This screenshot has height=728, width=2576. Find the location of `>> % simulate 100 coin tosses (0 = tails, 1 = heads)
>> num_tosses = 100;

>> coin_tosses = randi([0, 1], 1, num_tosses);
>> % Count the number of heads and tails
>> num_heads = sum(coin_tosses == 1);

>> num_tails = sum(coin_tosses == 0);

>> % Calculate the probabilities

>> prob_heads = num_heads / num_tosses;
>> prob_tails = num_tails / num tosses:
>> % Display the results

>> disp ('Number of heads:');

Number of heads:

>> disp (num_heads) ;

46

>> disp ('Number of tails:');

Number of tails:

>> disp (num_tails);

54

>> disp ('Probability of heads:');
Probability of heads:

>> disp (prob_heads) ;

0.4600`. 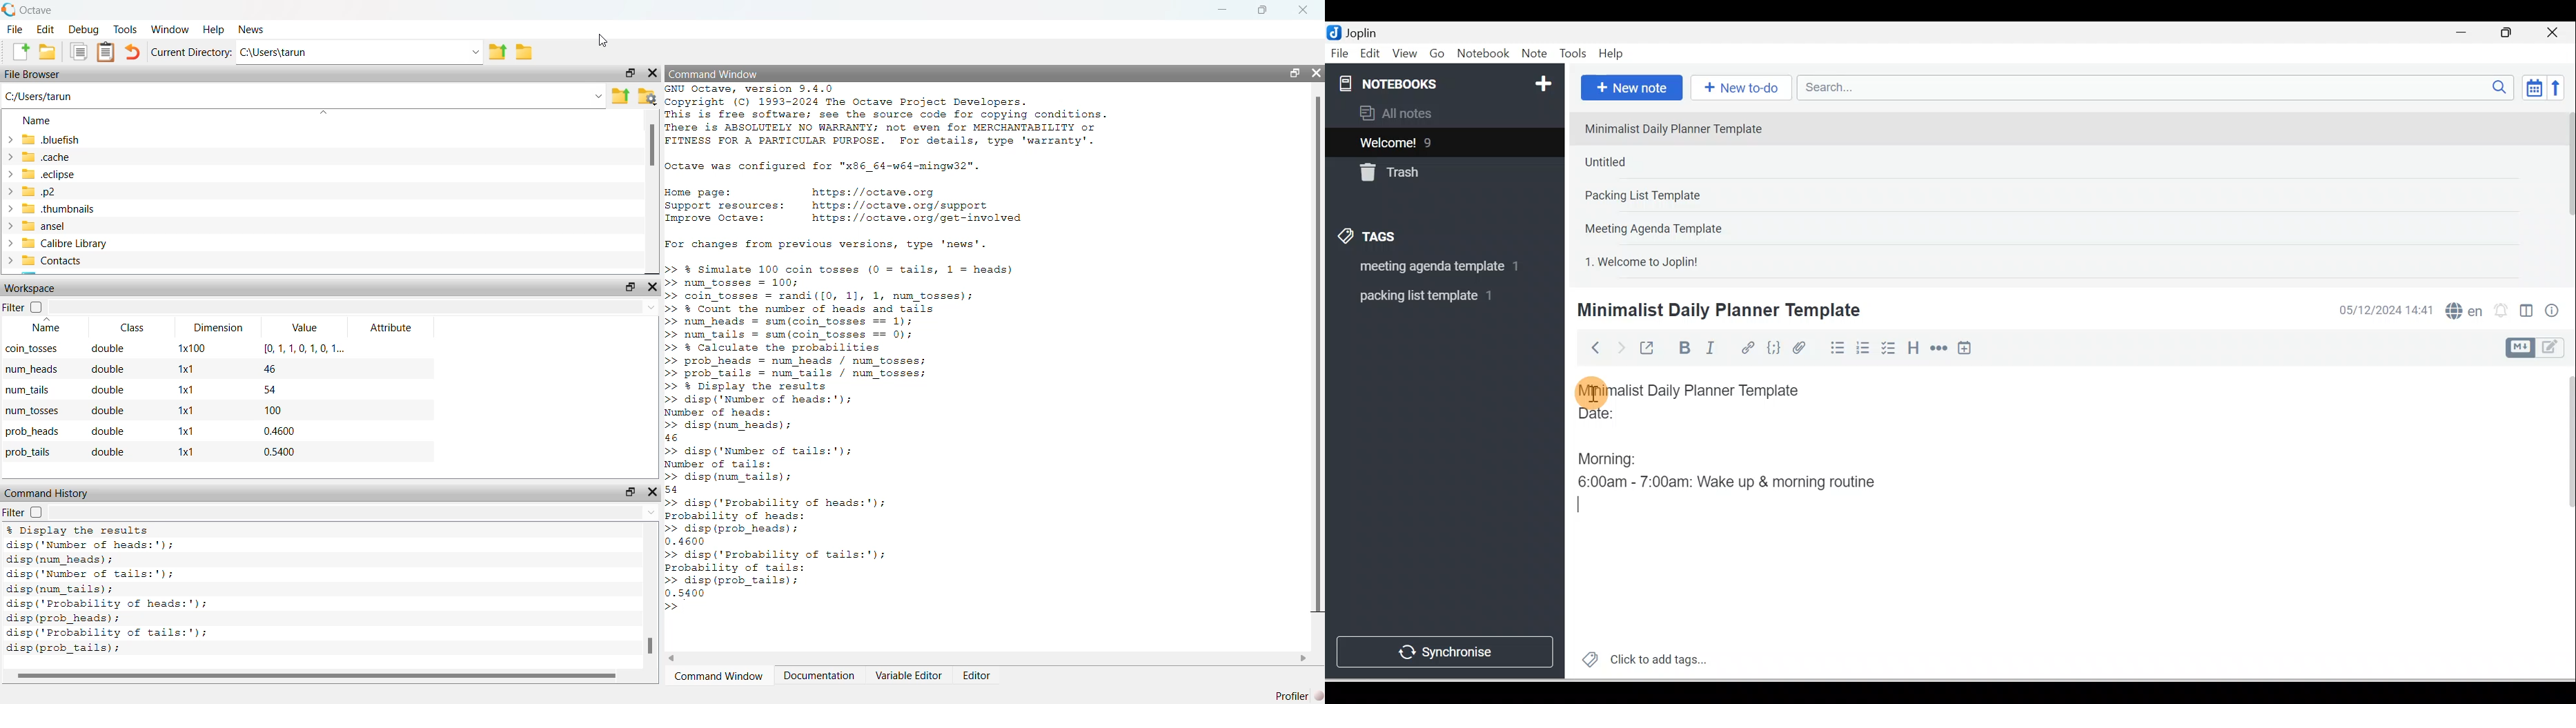

>> % simulate 100 coin tosses (0 = tails, 1 = heads)
>> num_tosses = 100;

>> coin_tosses = randi([0, 1], 1, num_tosses);
>> % Count the number of heads and tails
>> num_heads = sum(coin_tosses == 1);

>> num_tails = sum(coin_tosses == 0);

>> % Calculate the probabilities

>> prob_heads = num_heads / num_tosses;
>> prob_tails = num_tails / num tosses:
>> % Display the results

>> disp ('Number of heads:');

Number of heads:

>> disp (num_heads) ;

46

>> disp ('Number of tails:');

Number of tails:

>> disp (num_tails);

54

>> disp ('Probability of heads:');
Probability of heads:

>> disp (prob_heads) ;

0.4600 is located at coordinates (842, 404).